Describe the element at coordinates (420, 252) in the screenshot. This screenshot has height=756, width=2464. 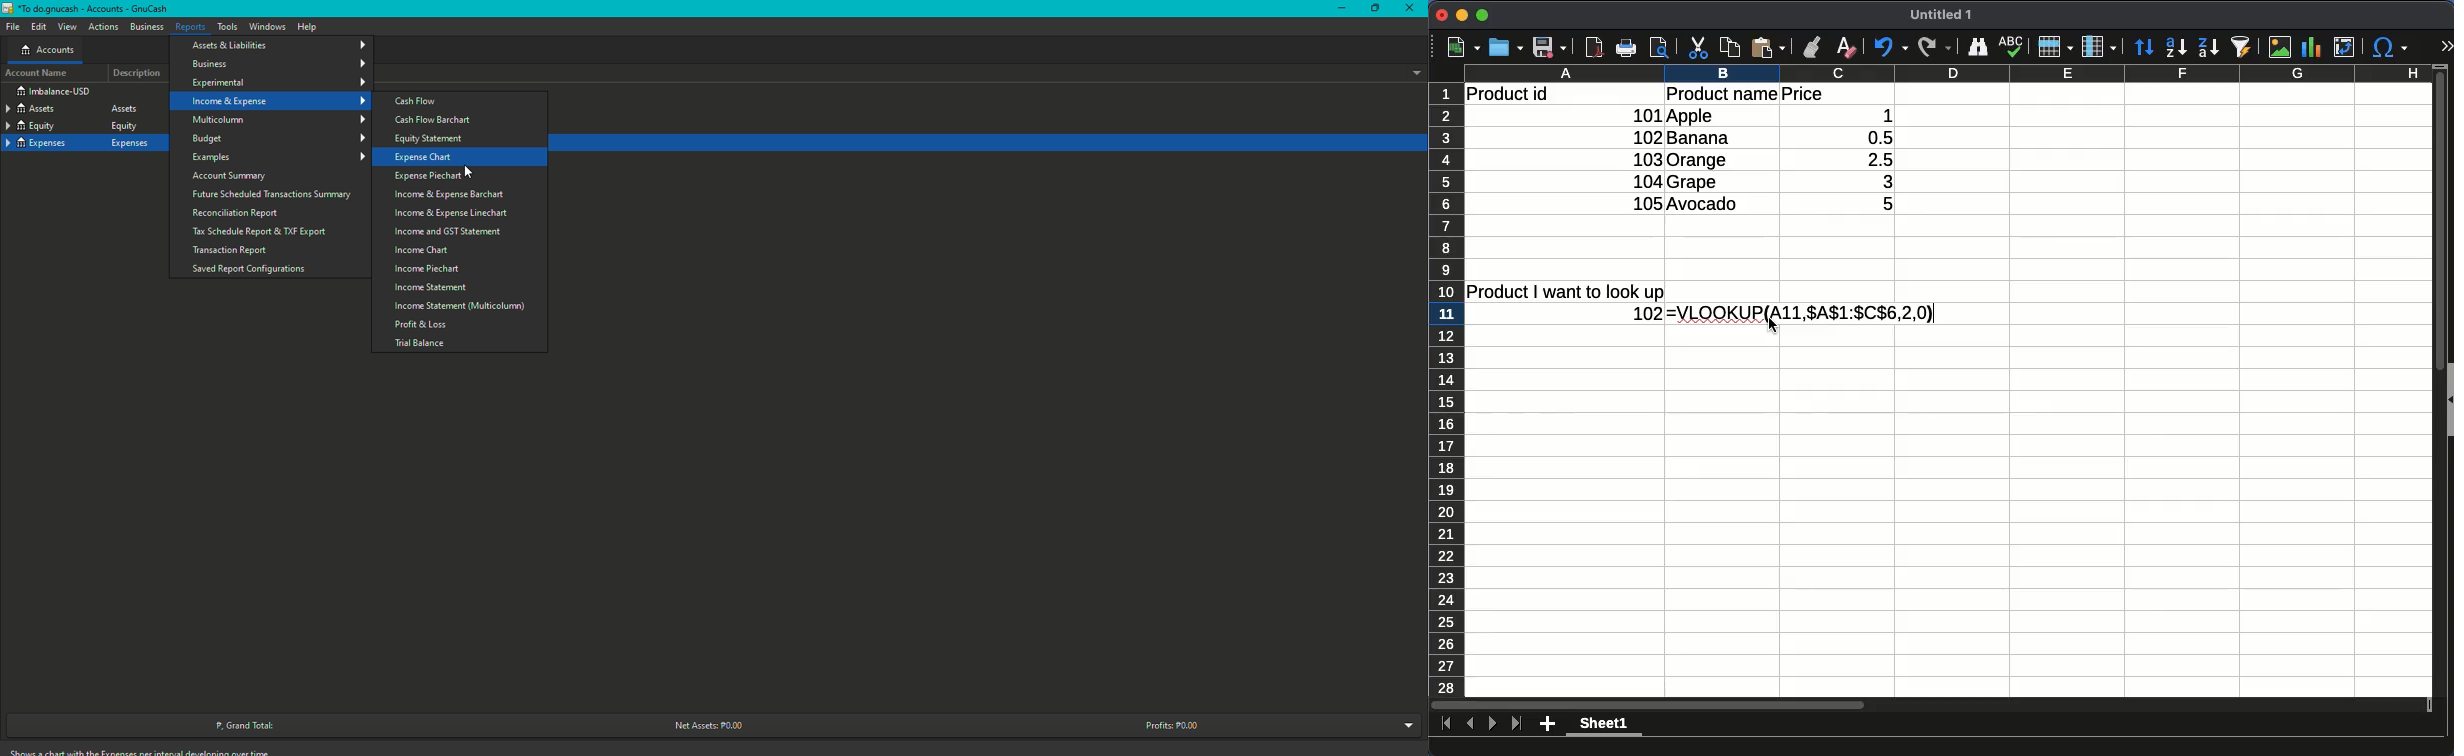
I see `Income Chart` at that location.